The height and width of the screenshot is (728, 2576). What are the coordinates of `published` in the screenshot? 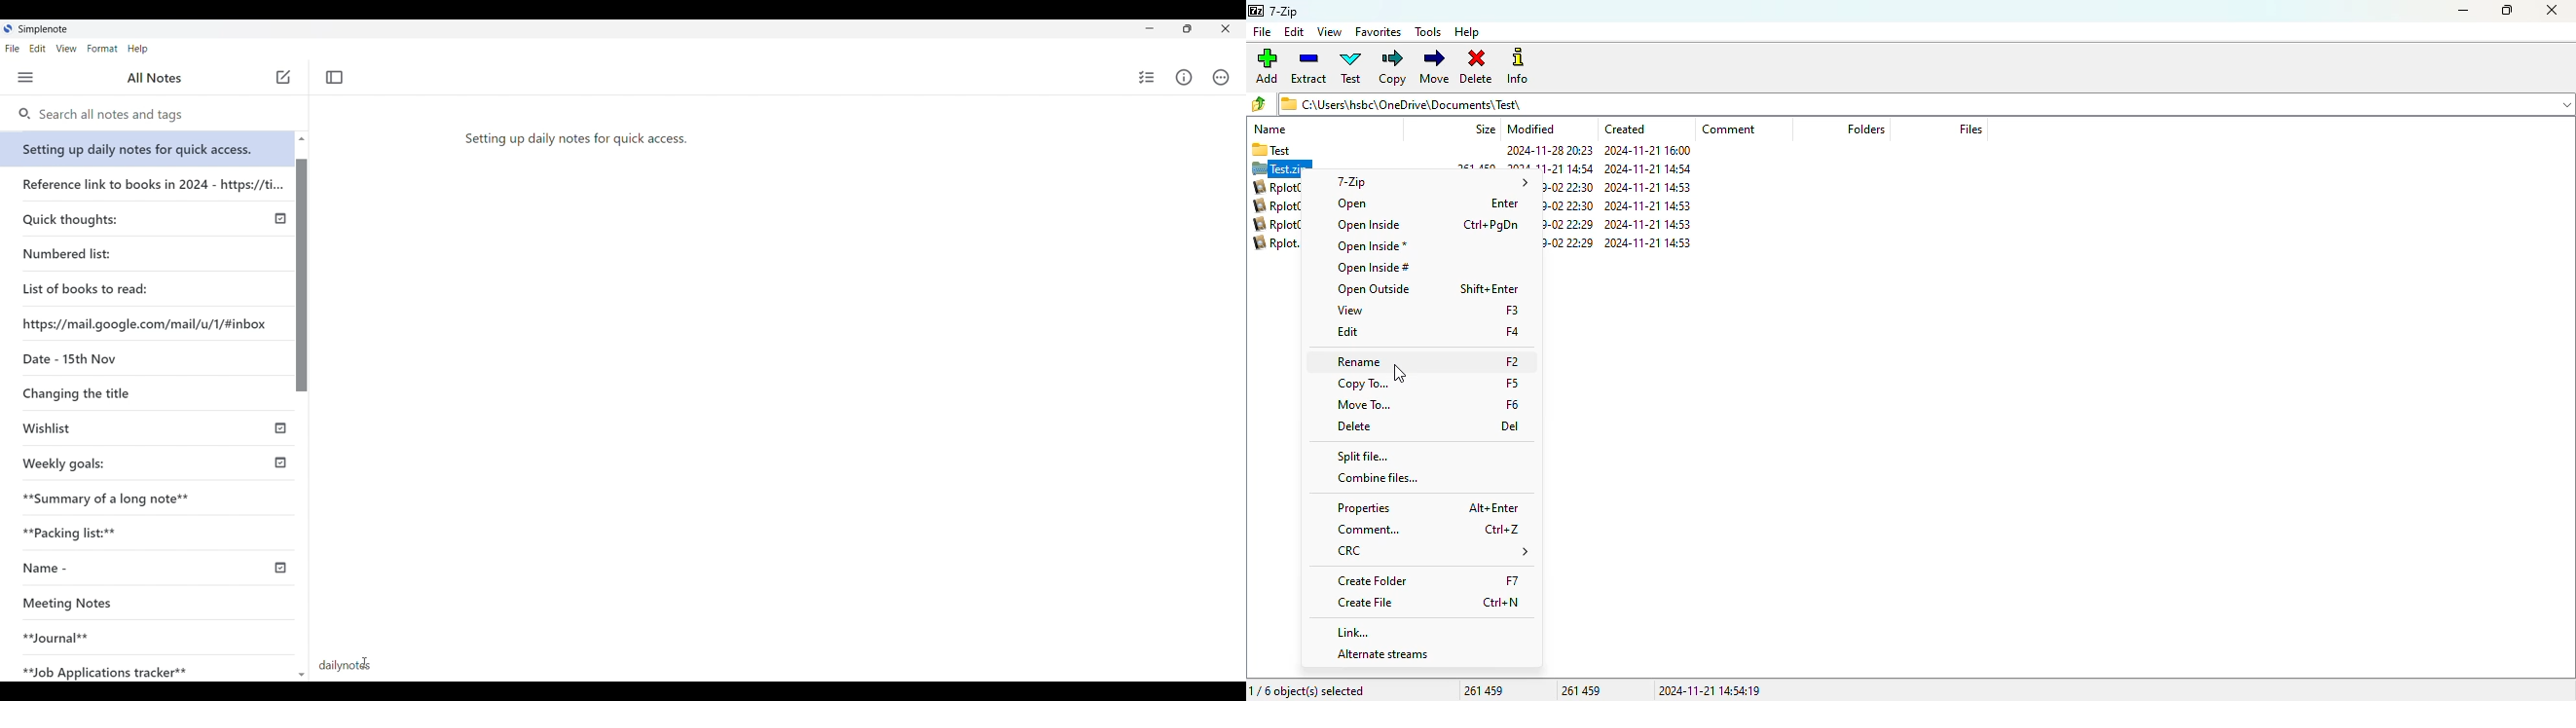 It's located at (282, 219).